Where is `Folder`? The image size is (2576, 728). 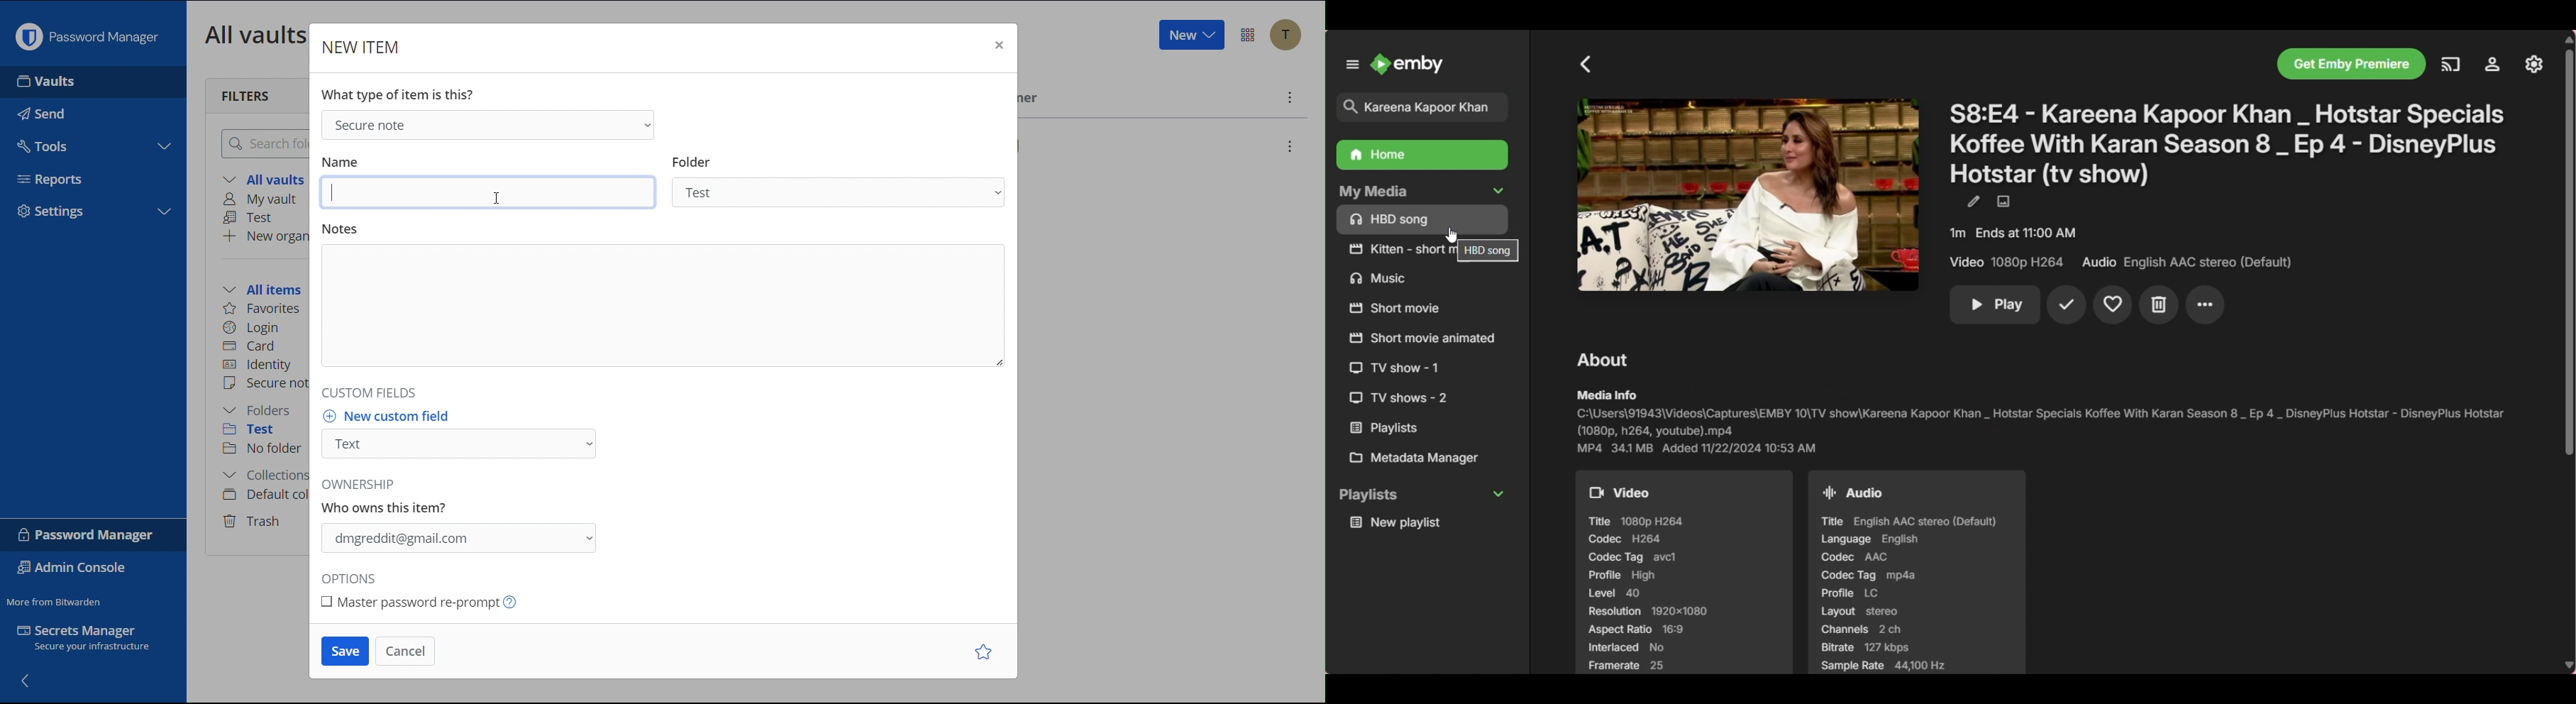
Folder is located at coordinates (843, 183).